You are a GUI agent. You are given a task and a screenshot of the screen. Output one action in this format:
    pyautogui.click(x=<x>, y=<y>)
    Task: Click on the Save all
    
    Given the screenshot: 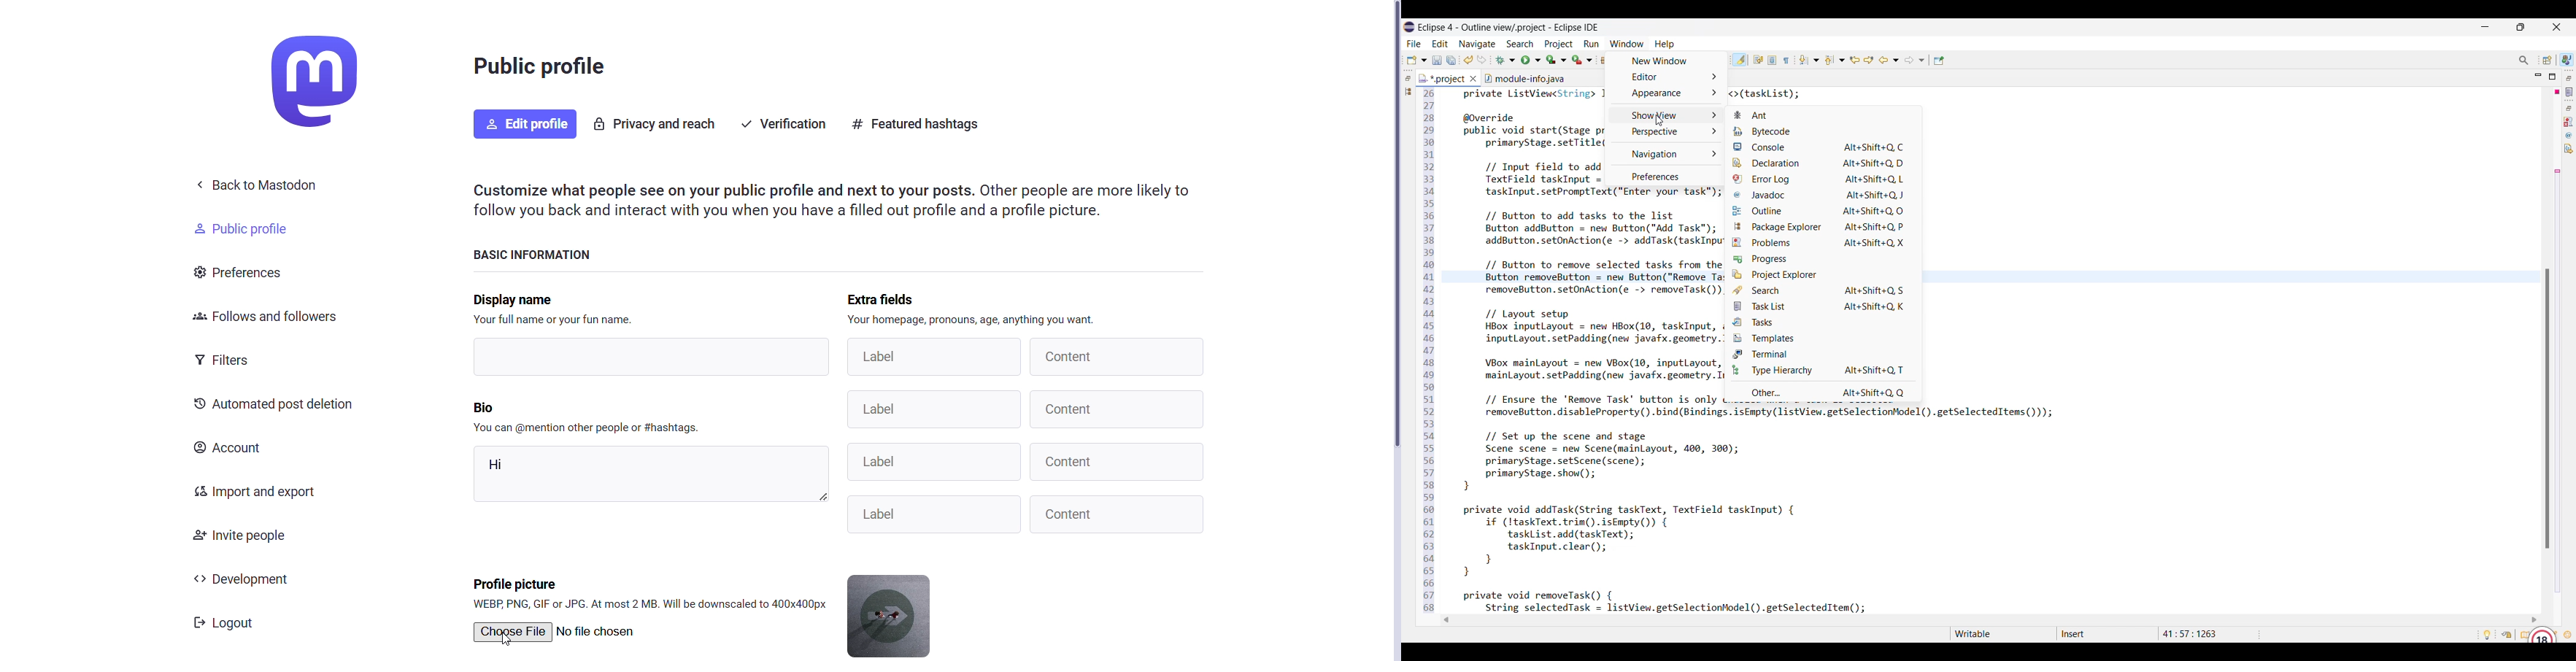 What is the action you would take?
    pyautogui.click(x=1451, y=61)
    